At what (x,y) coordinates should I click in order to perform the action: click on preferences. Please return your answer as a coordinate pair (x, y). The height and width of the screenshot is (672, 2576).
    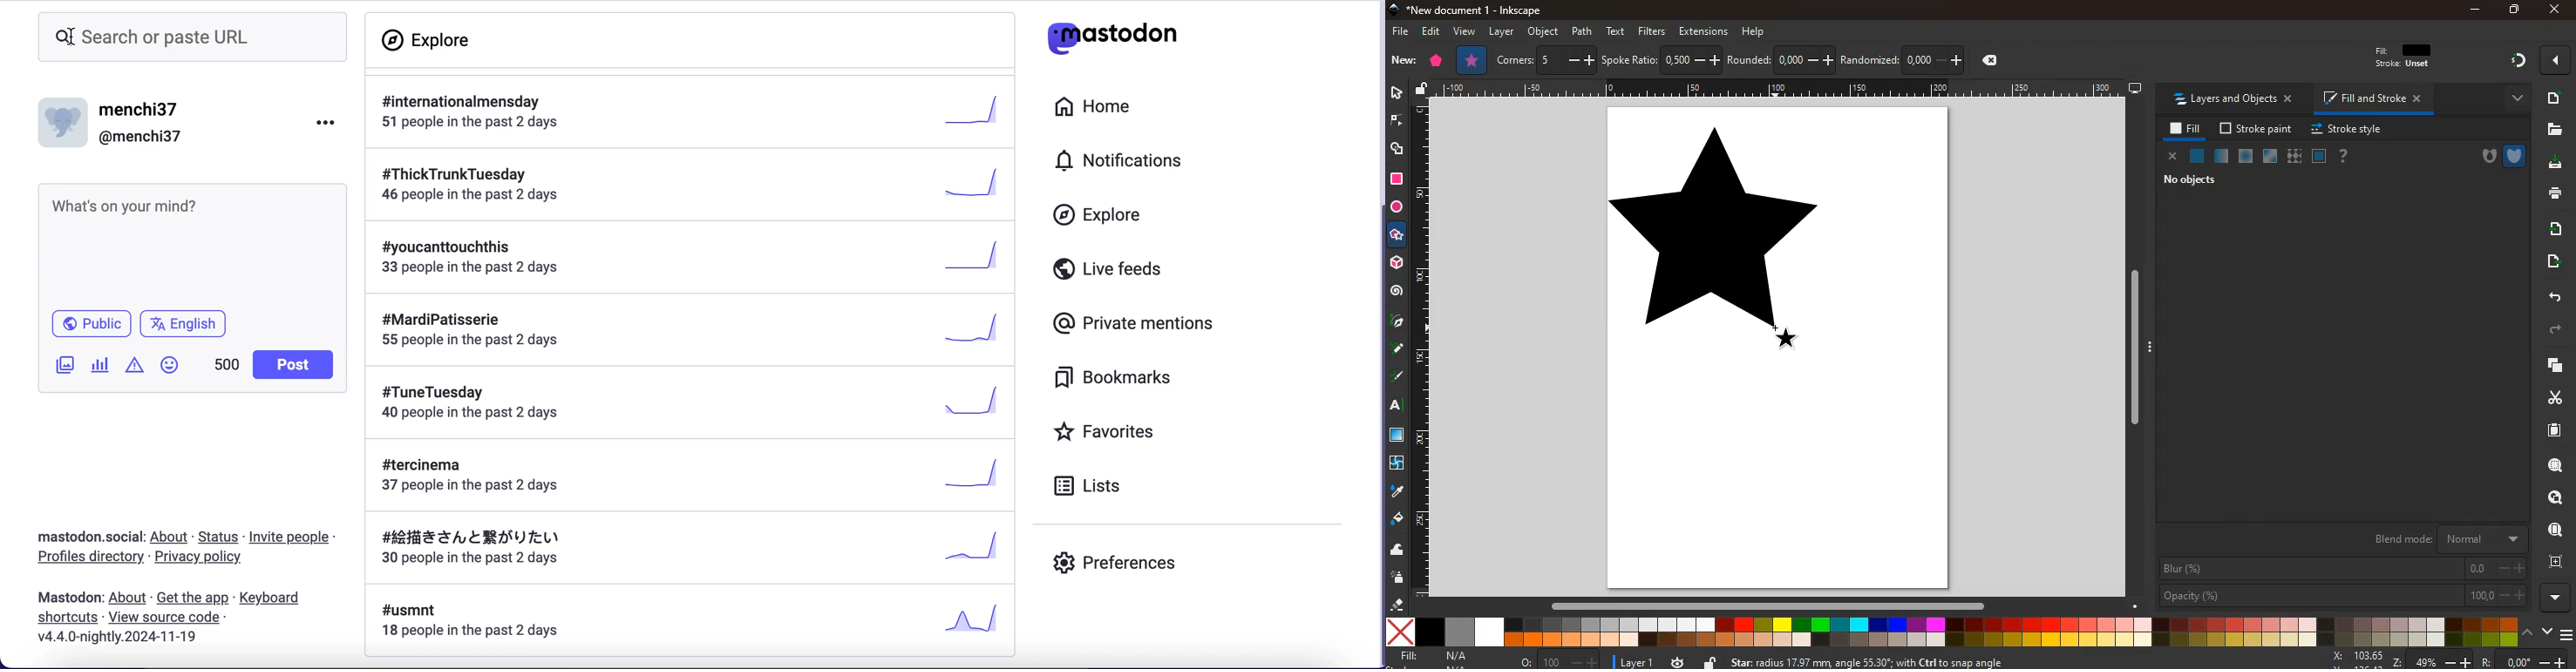
    Looking at the image, I should click on (1114, 566).